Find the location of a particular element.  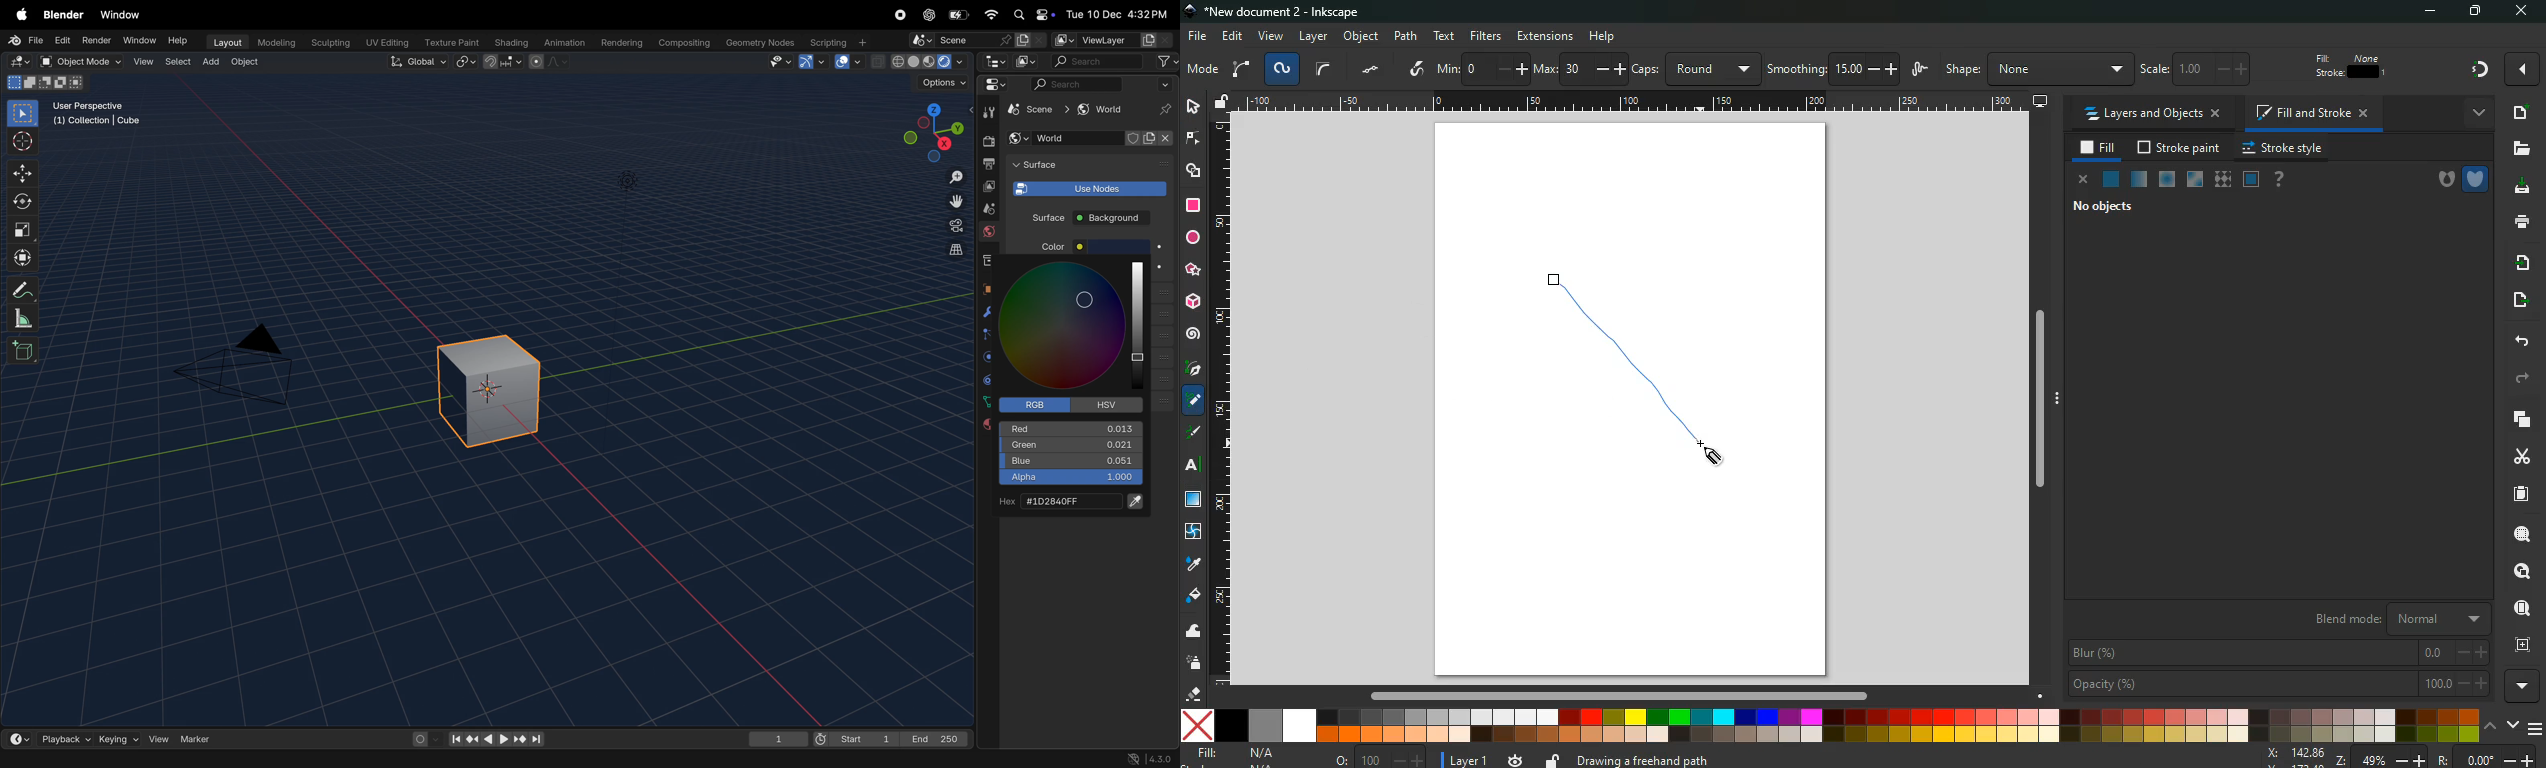

ice is located at coordinates (2167, 178).